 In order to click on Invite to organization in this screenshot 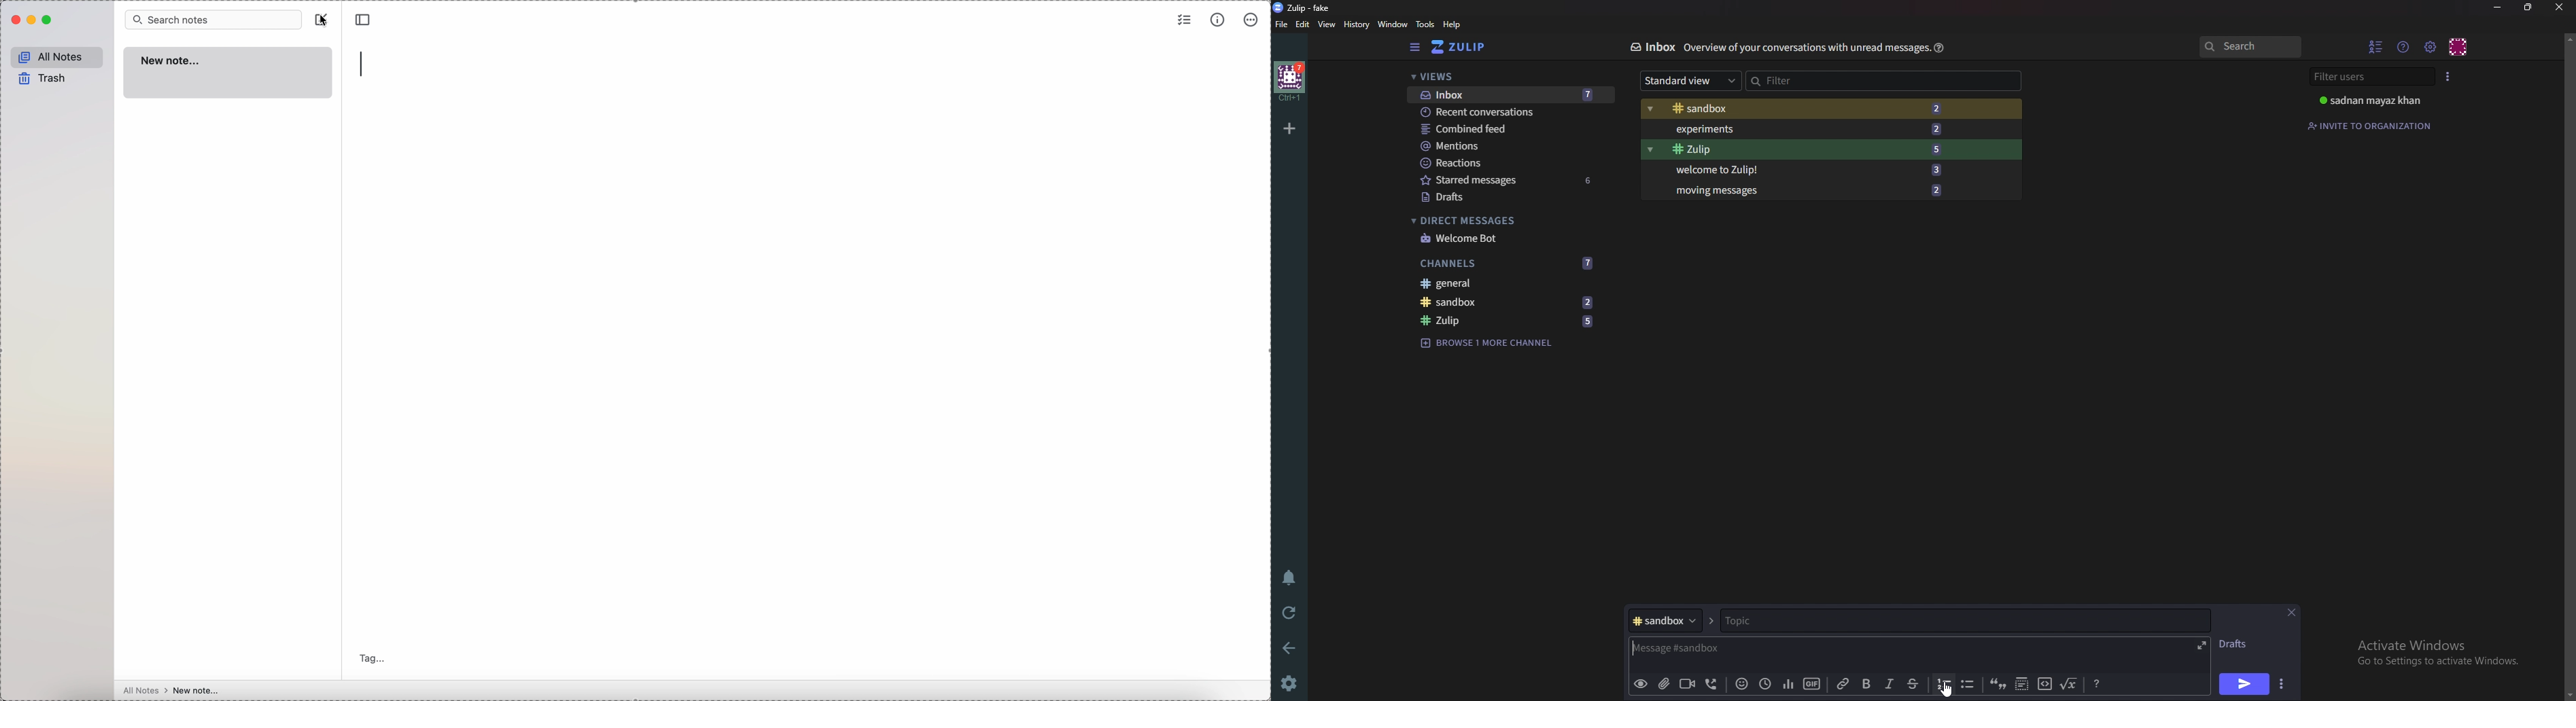, I will do `click(2372, 124)`.